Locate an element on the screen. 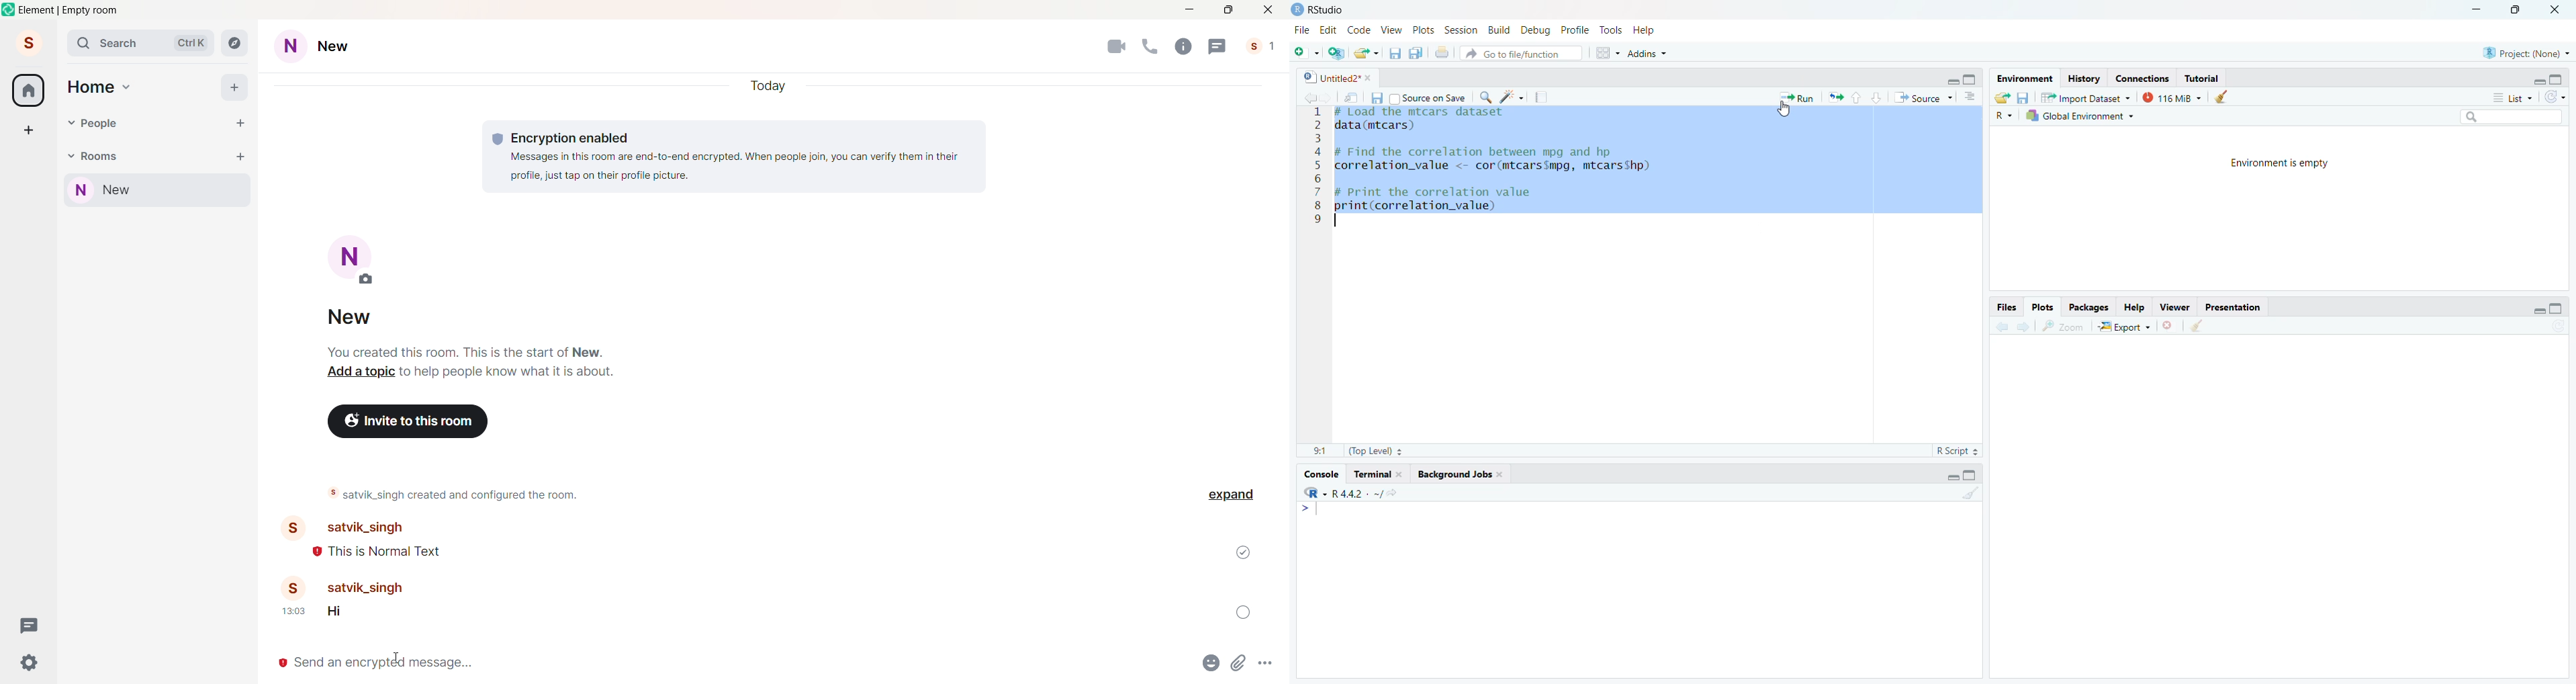 The width and height of the screenshot is (2576, 700). Go forward to the next source location (Ctrl + F10) is located at coordinates (1327, 97).